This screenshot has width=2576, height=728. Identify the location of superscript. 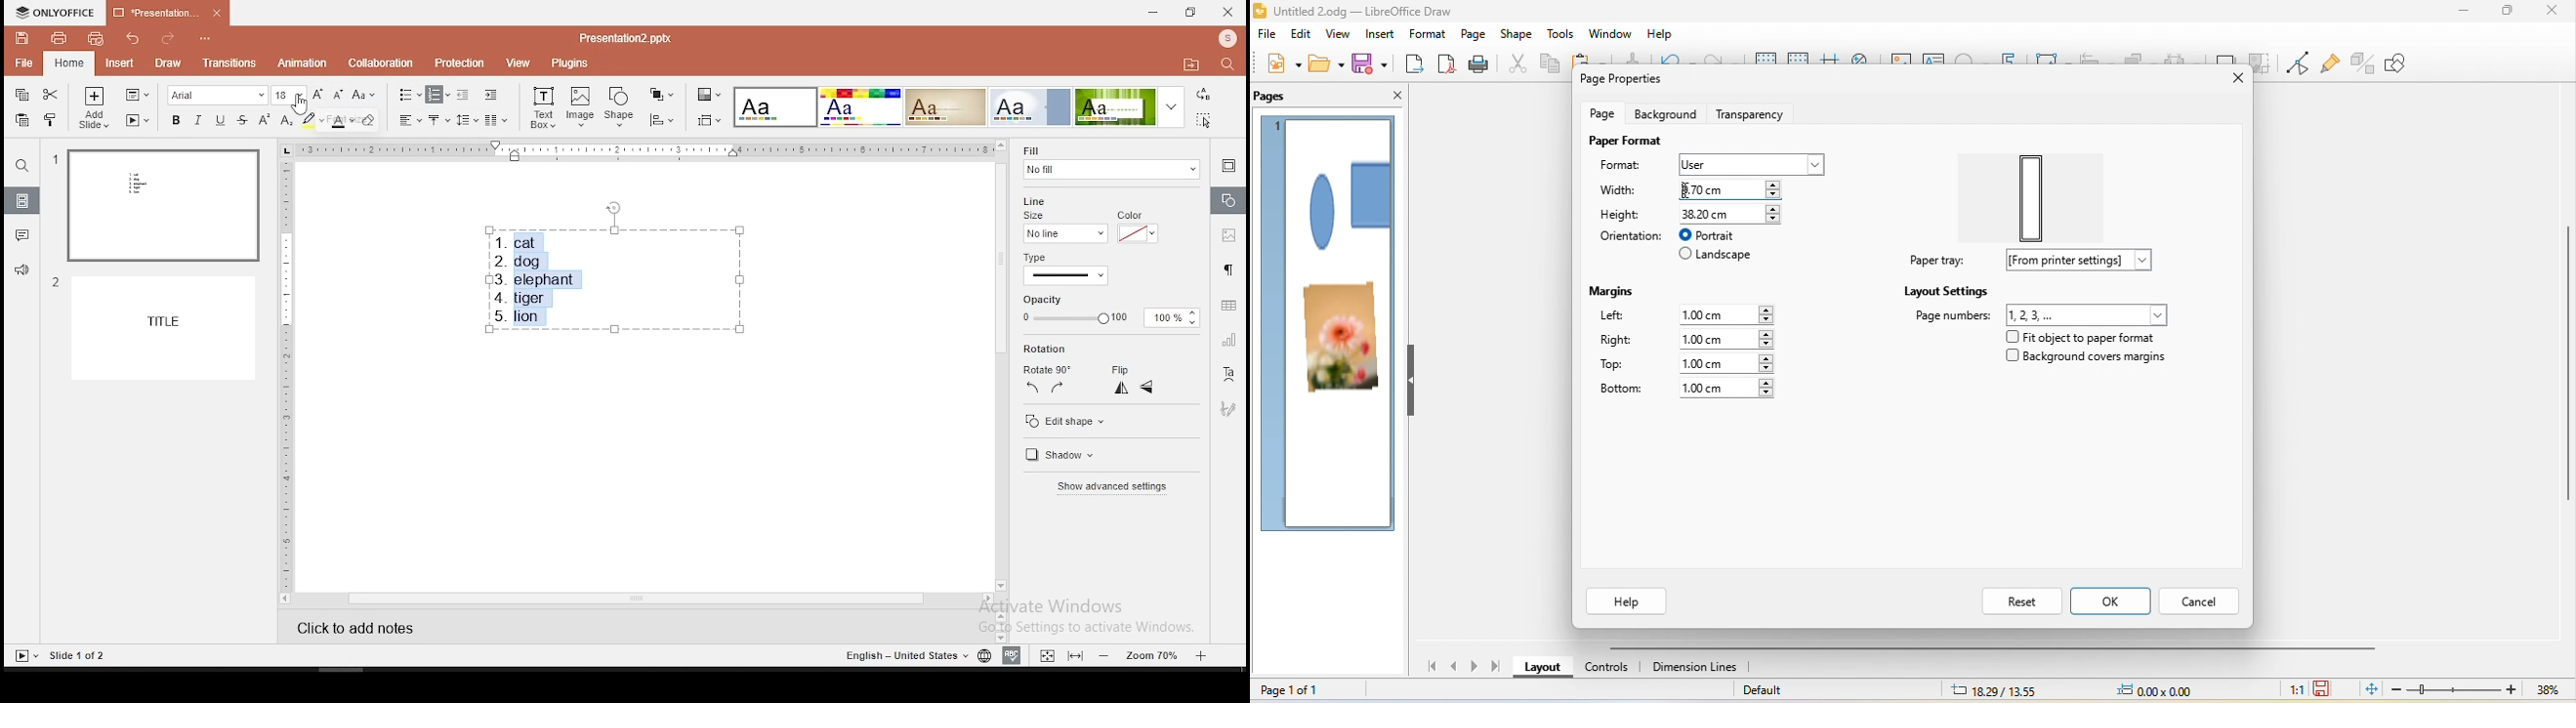
(260, 119).